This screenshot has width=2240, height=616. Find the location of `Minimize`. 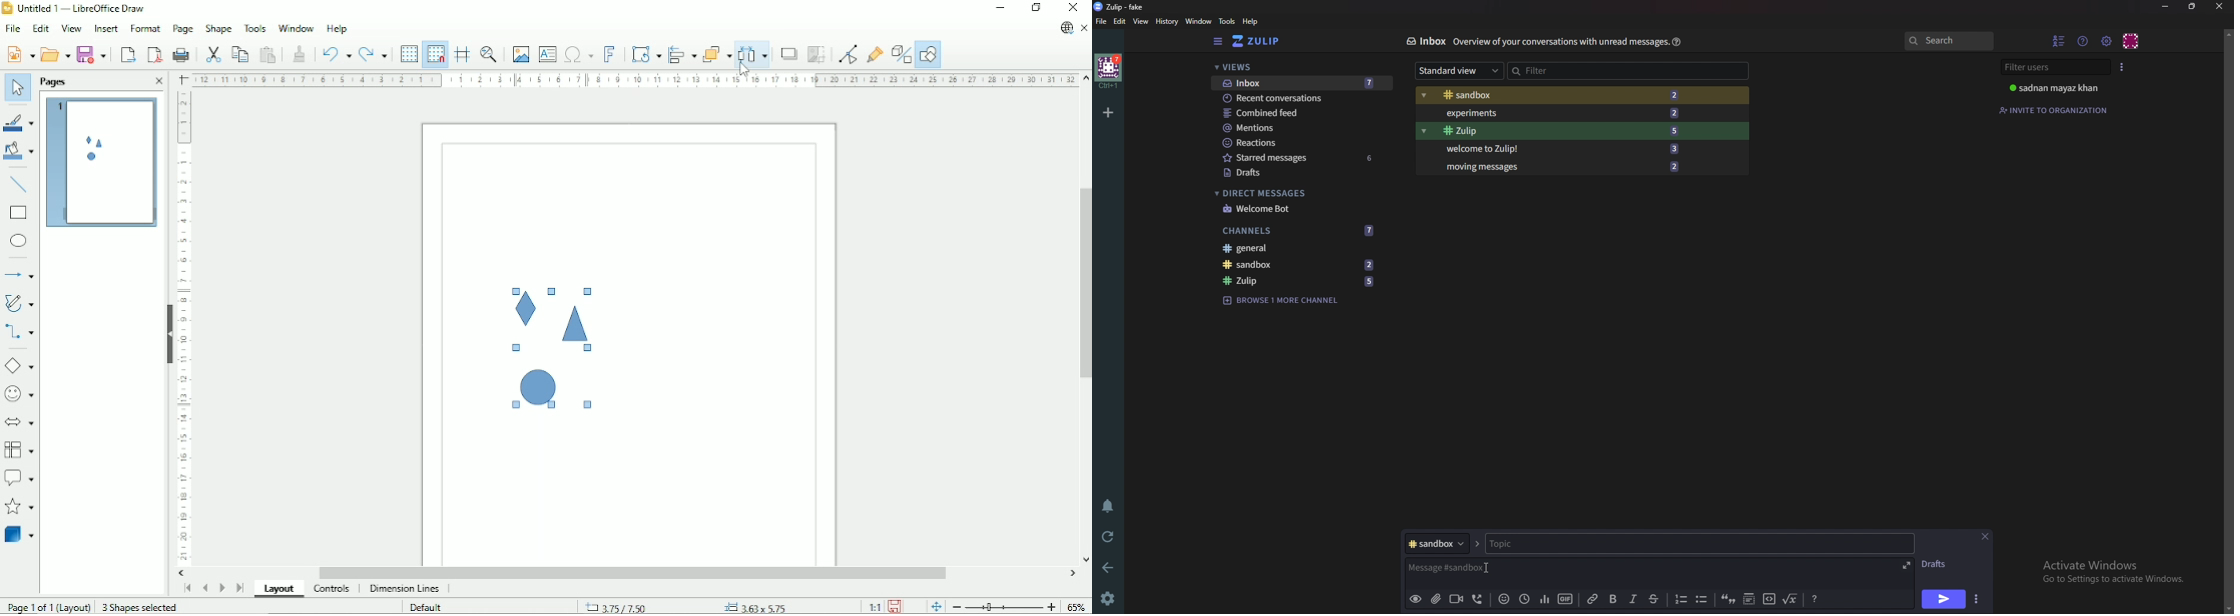

Minimize is located at coordinates (2166, 6).